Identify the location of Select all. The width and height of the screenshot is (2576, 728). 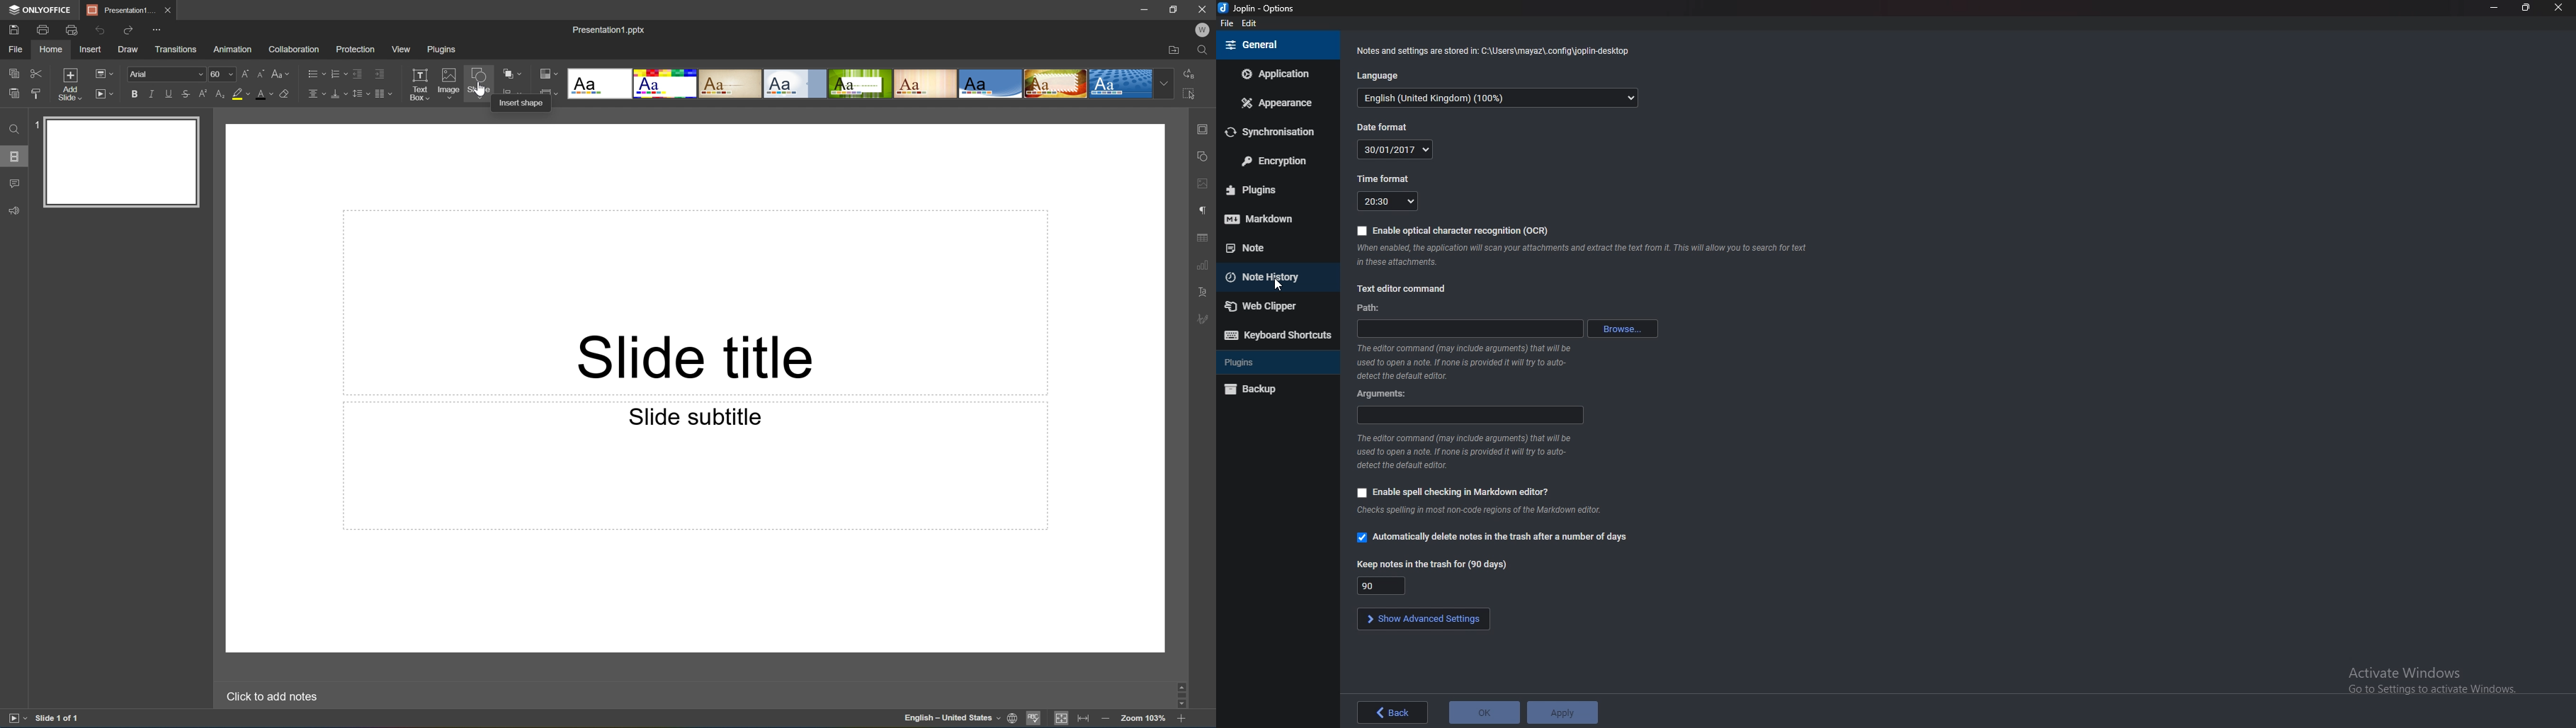
(1191, 97).